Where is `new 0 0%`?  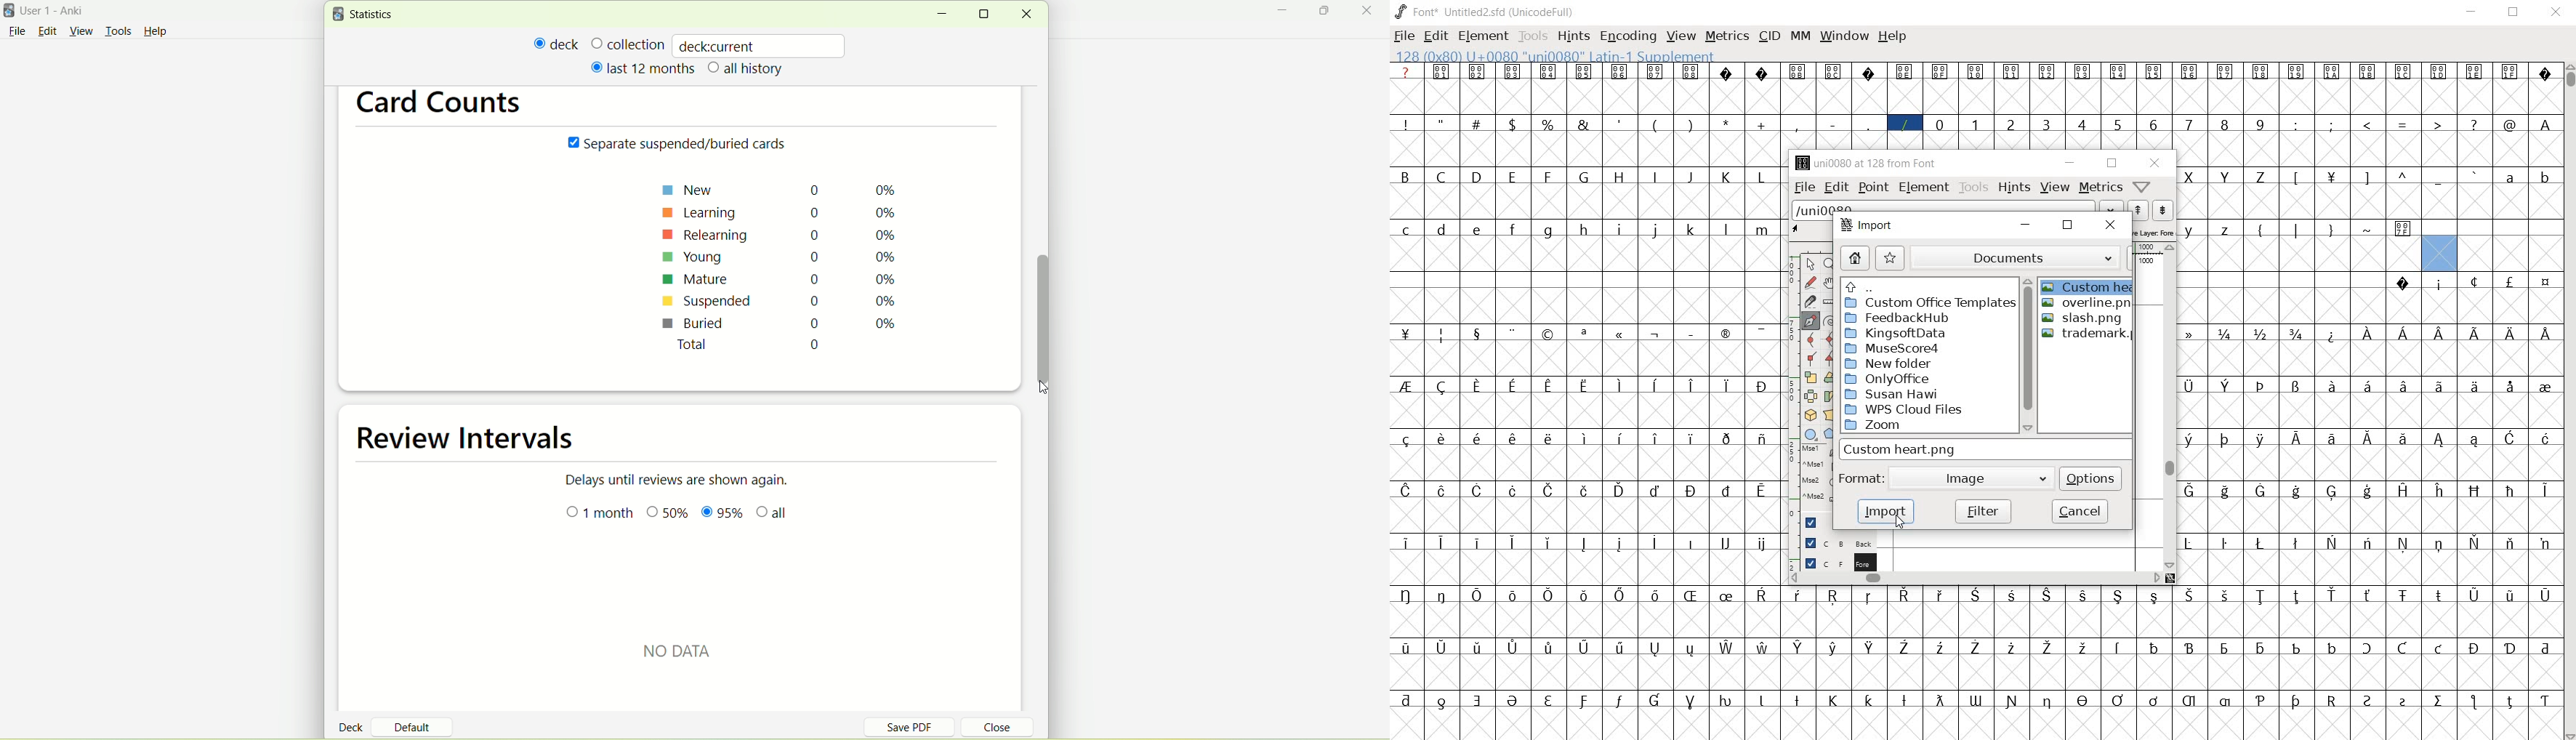
new 0 0% is located at coordinates (783, 189).